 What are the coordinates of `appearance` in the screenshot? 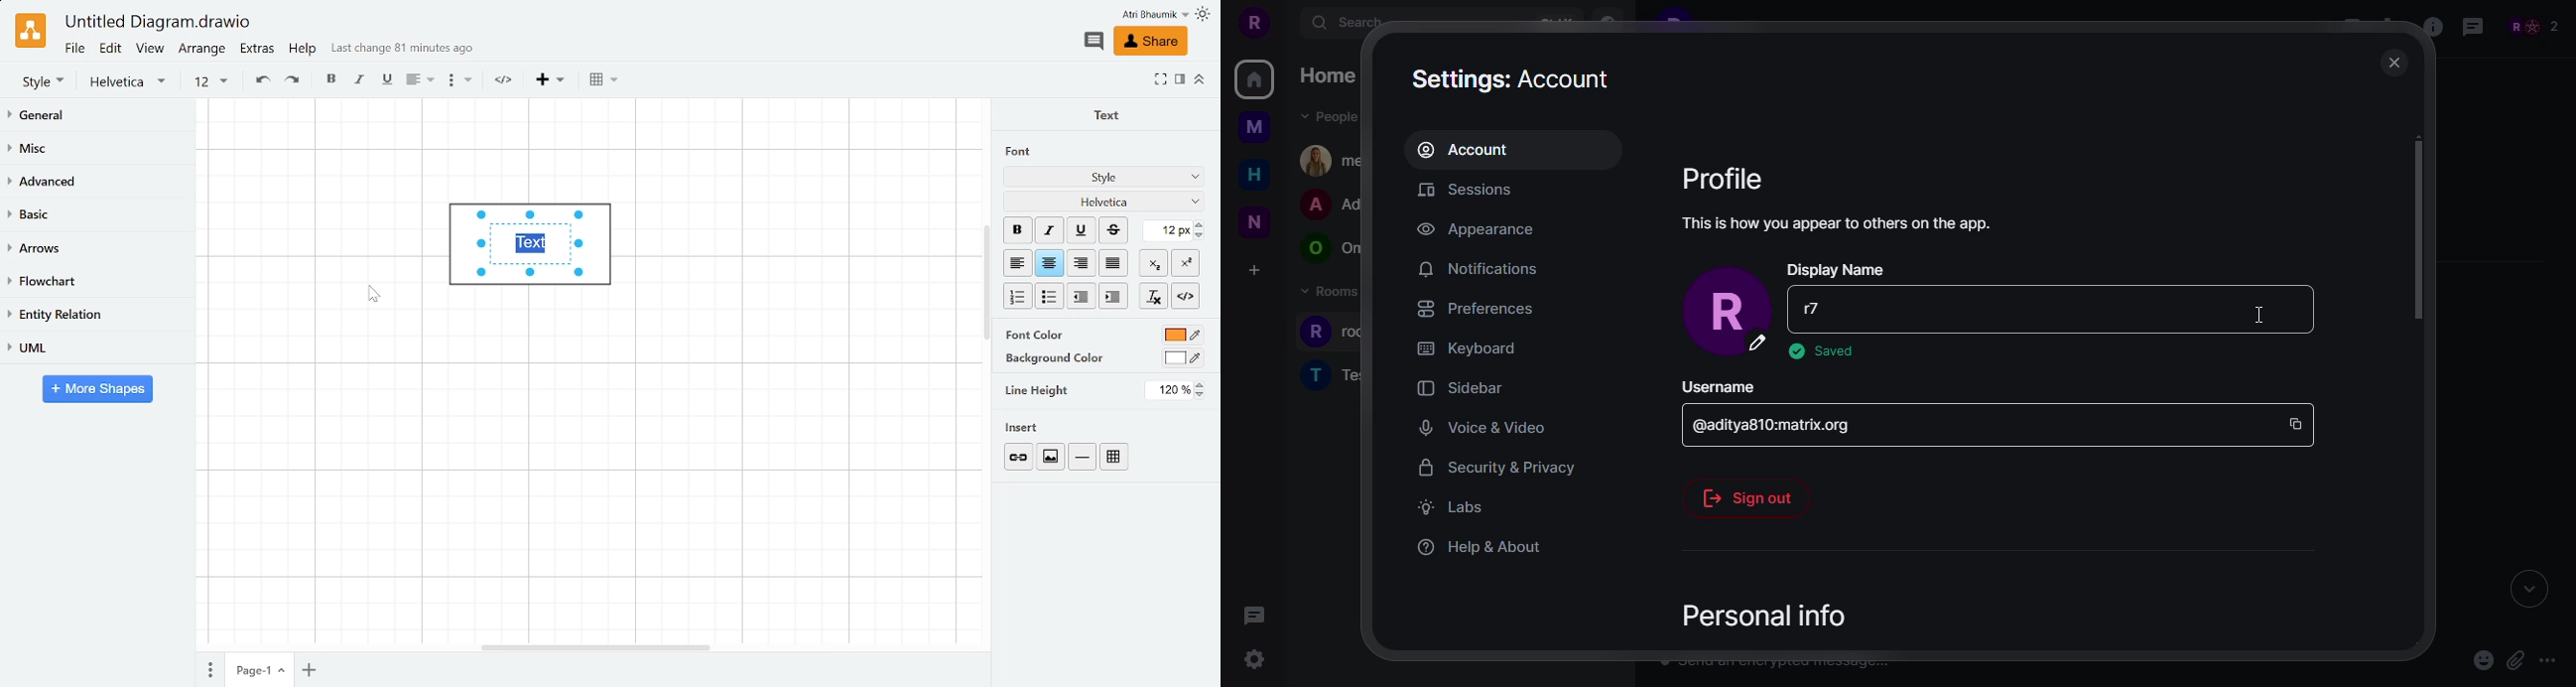 It's located at (1477, 229).